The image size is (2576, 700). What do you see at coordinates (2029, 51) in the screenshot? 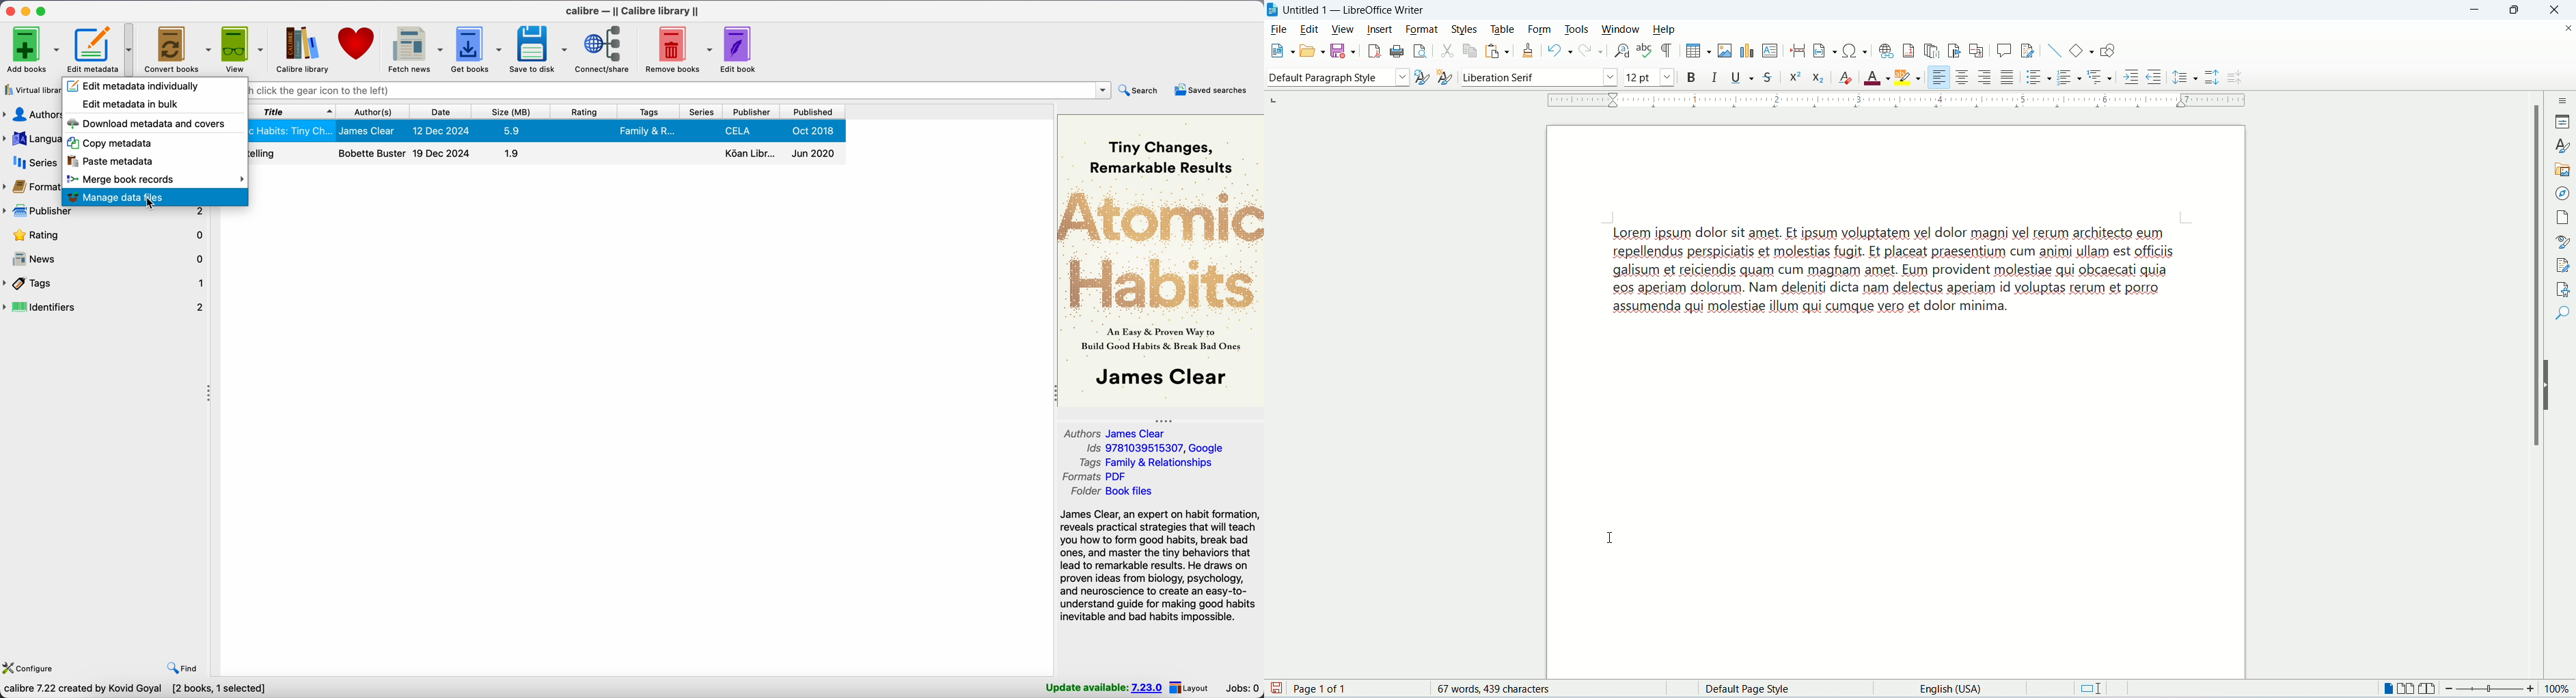
I see `track changes` at bounding box center [2029, 51].